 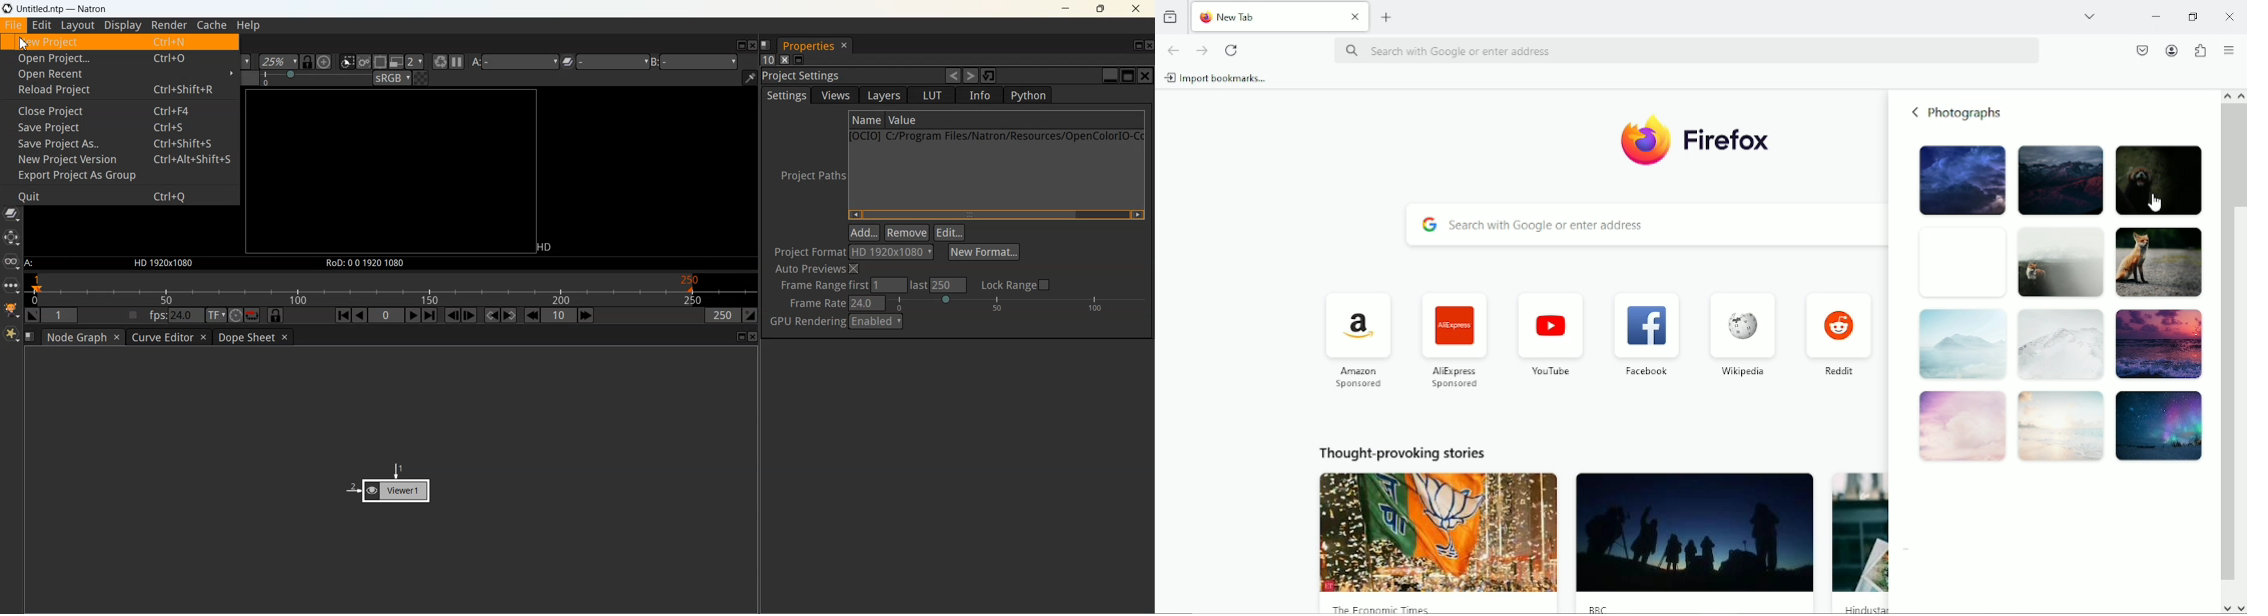 What do you see at coordinates (1172, 49) in the screenshot?
I see `Go back` at bounding box center [1172, 49].